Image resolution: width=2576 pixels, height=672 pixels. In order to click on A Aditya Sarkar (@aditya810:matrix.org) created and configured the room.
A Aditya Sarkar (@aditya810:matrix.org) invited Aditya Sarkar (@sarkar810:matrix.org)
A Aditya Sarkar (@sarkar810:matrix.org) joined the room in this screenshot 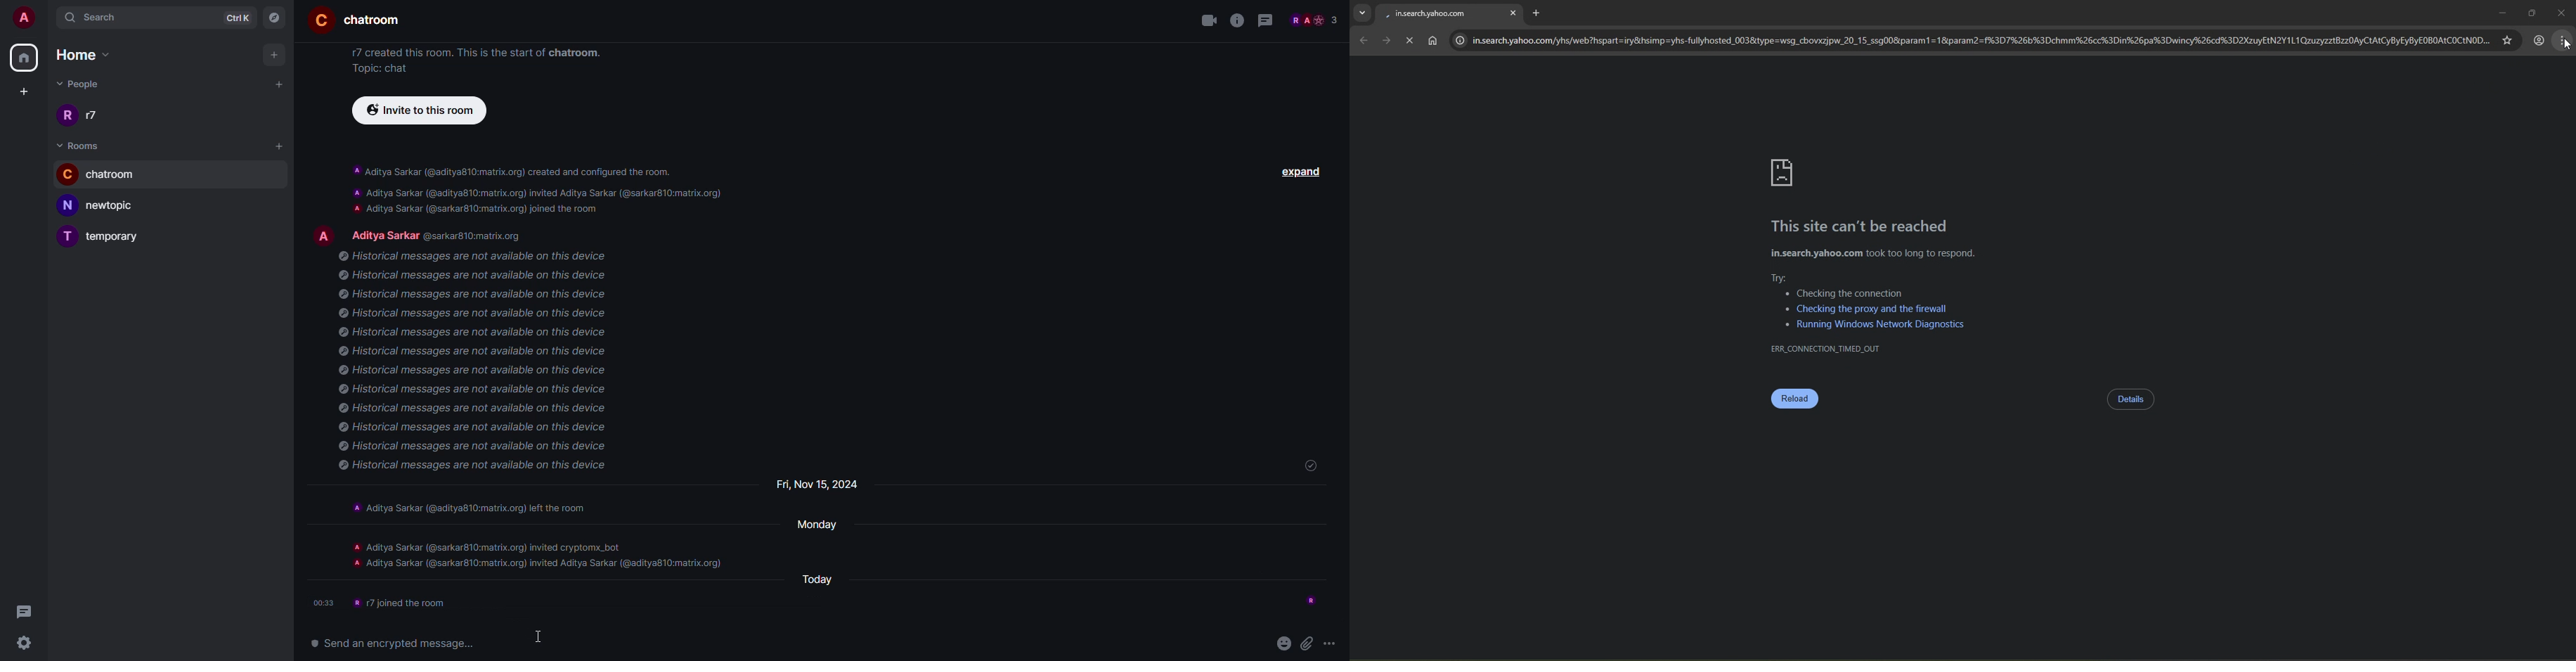, I will do `click(536, 188)`.